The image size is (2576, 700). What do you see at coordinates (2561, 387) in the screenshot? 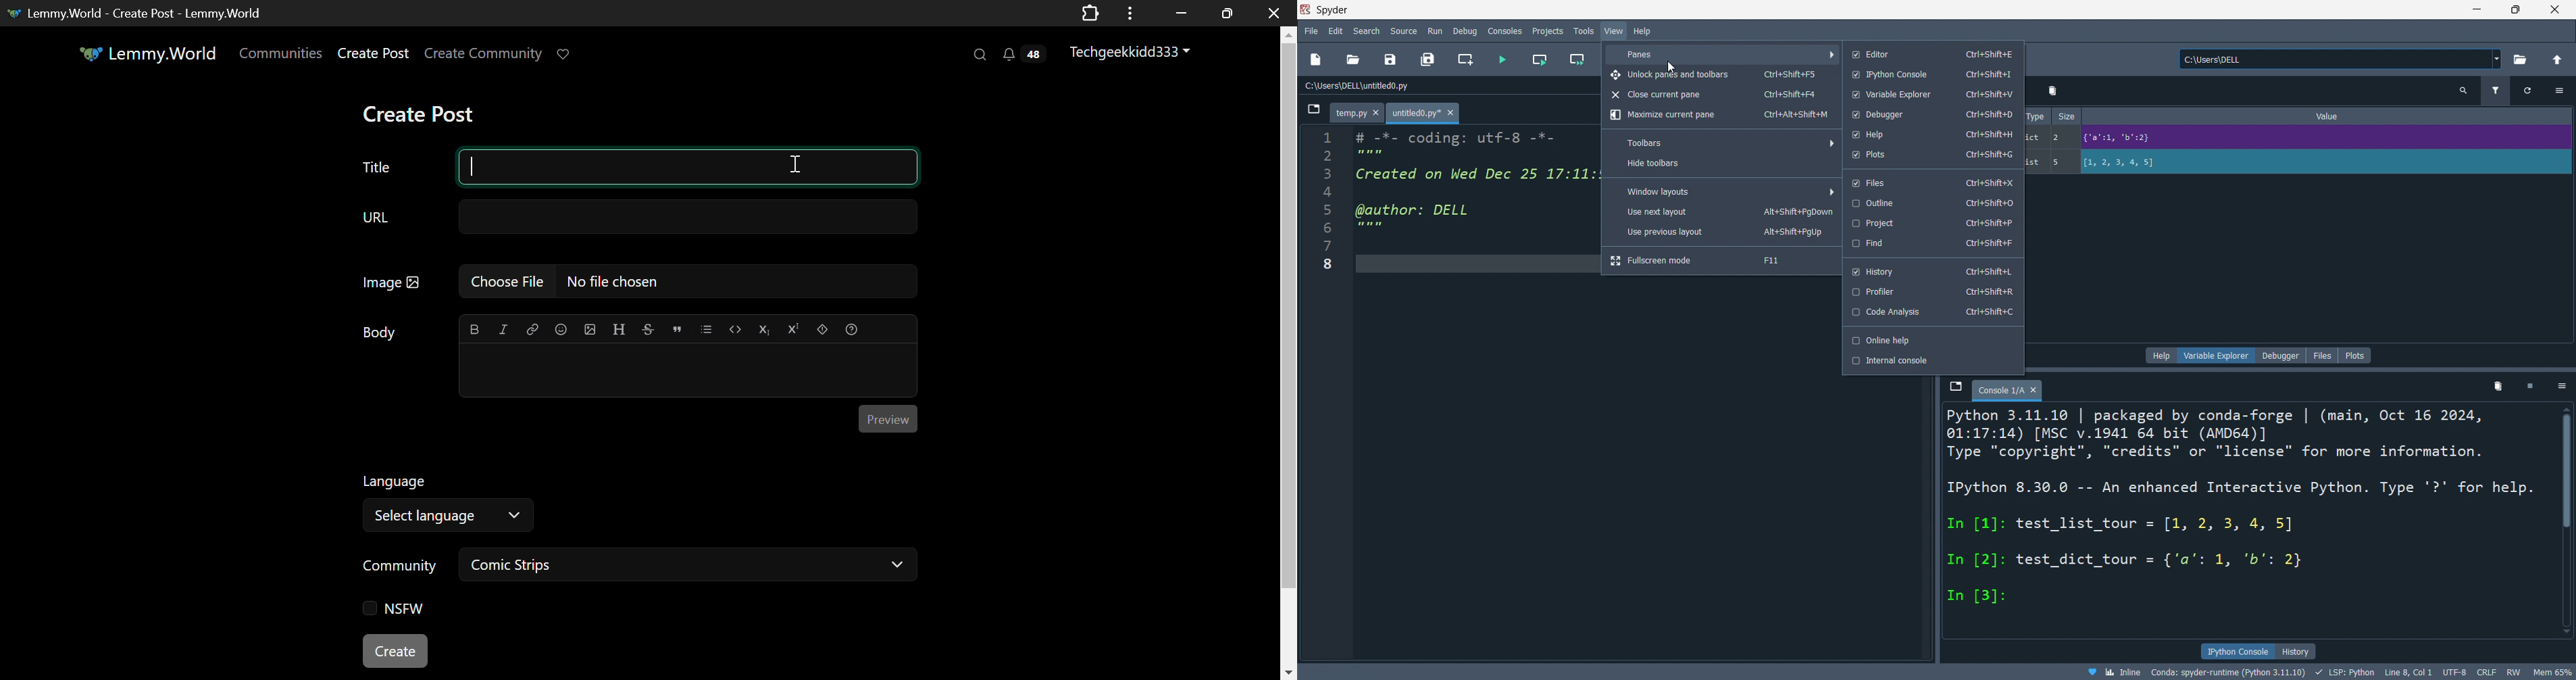
I see `options` at bounding box center [2561, 387].